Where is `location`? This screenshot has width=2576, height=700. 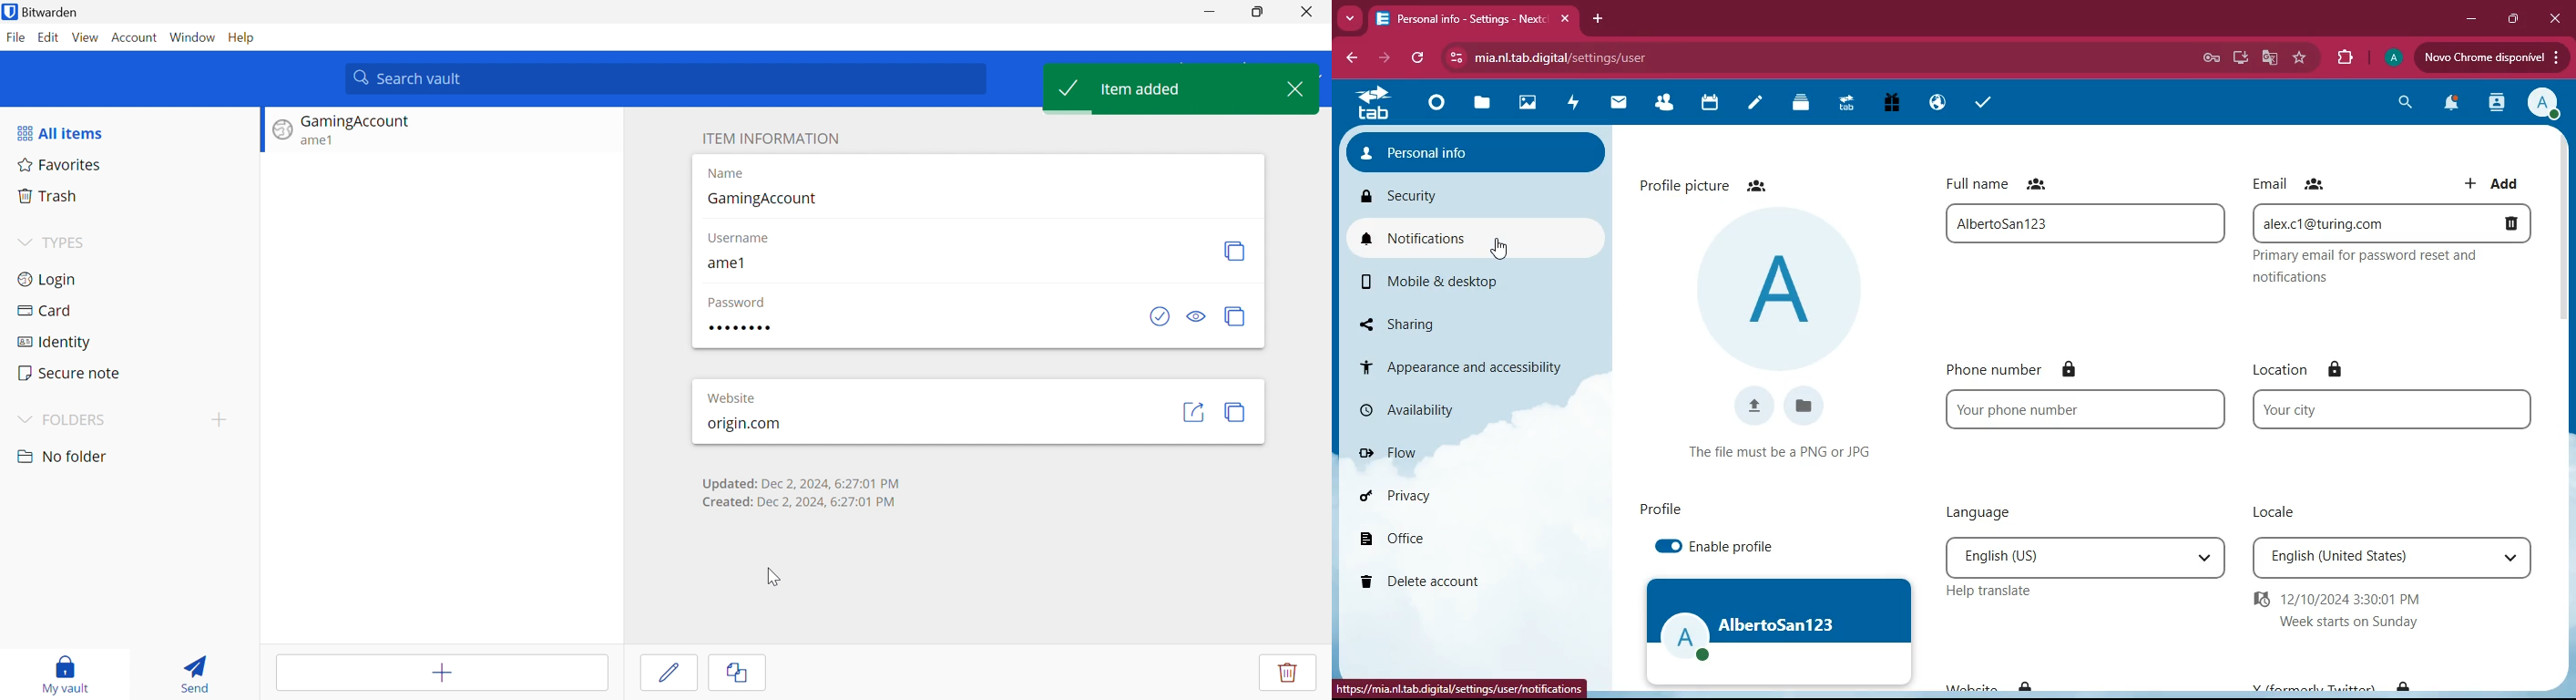 location is located at coordinates (2392, 409).